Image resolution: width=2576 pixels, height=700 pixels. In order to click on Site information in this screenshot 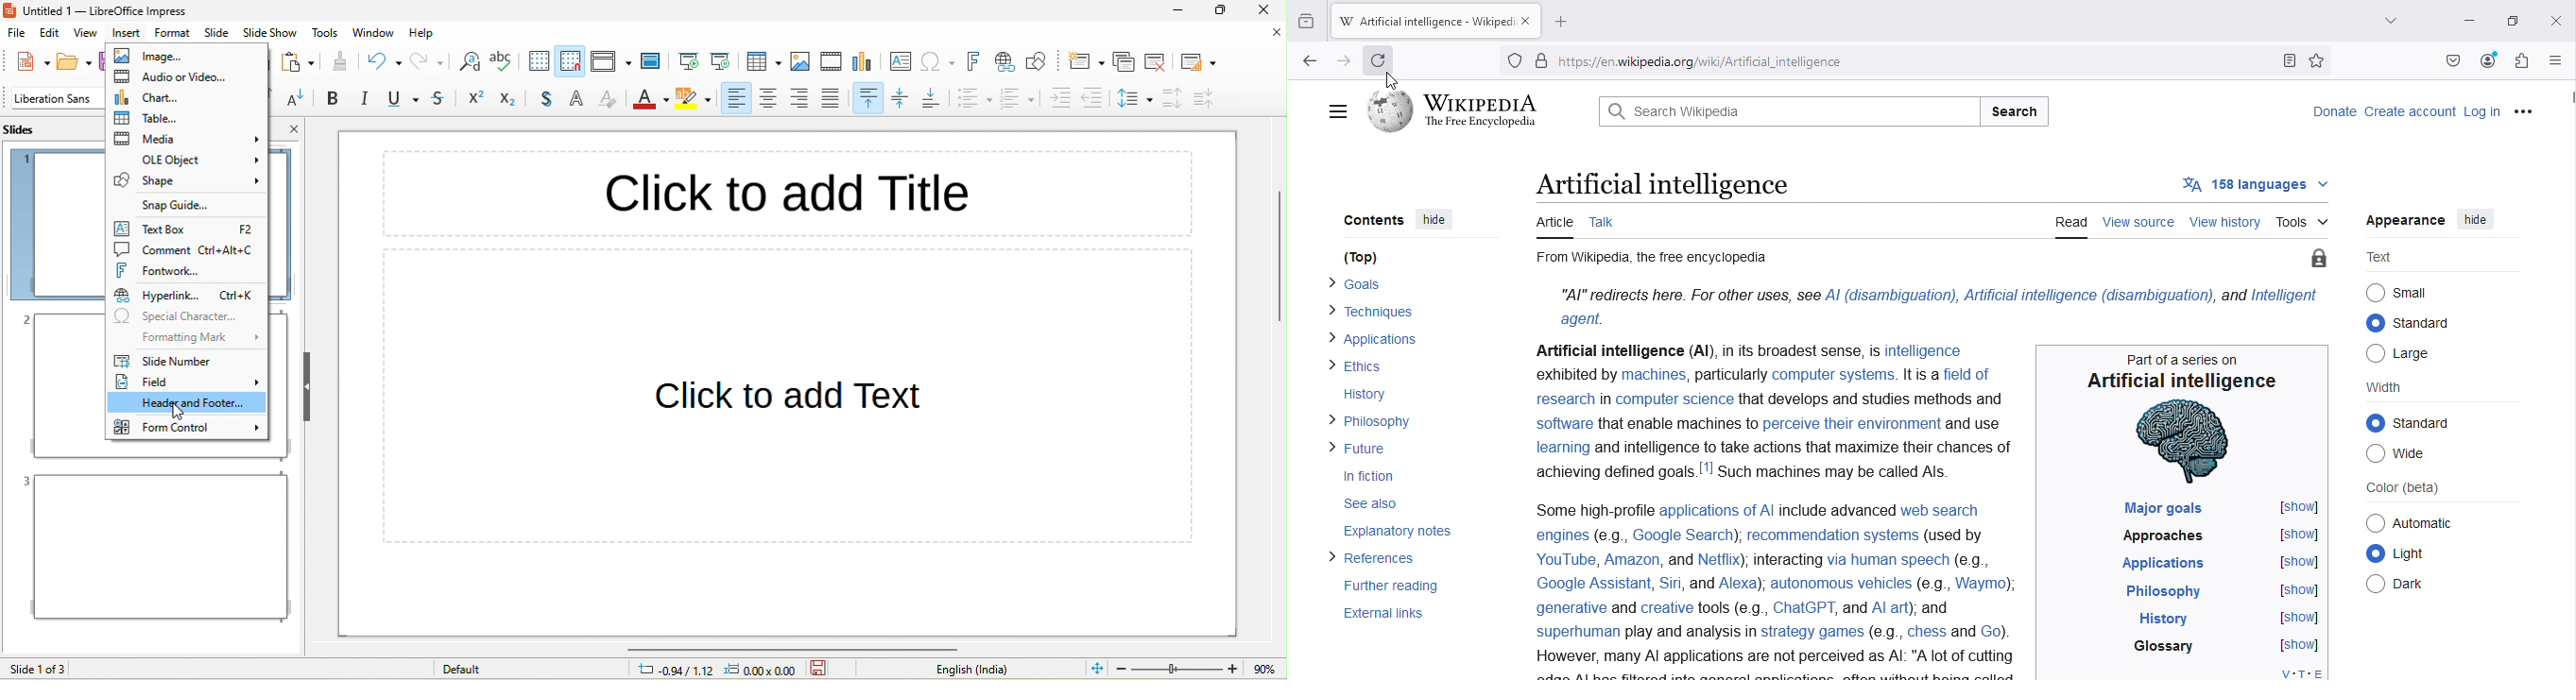, I will do `click(1538, 61)`.